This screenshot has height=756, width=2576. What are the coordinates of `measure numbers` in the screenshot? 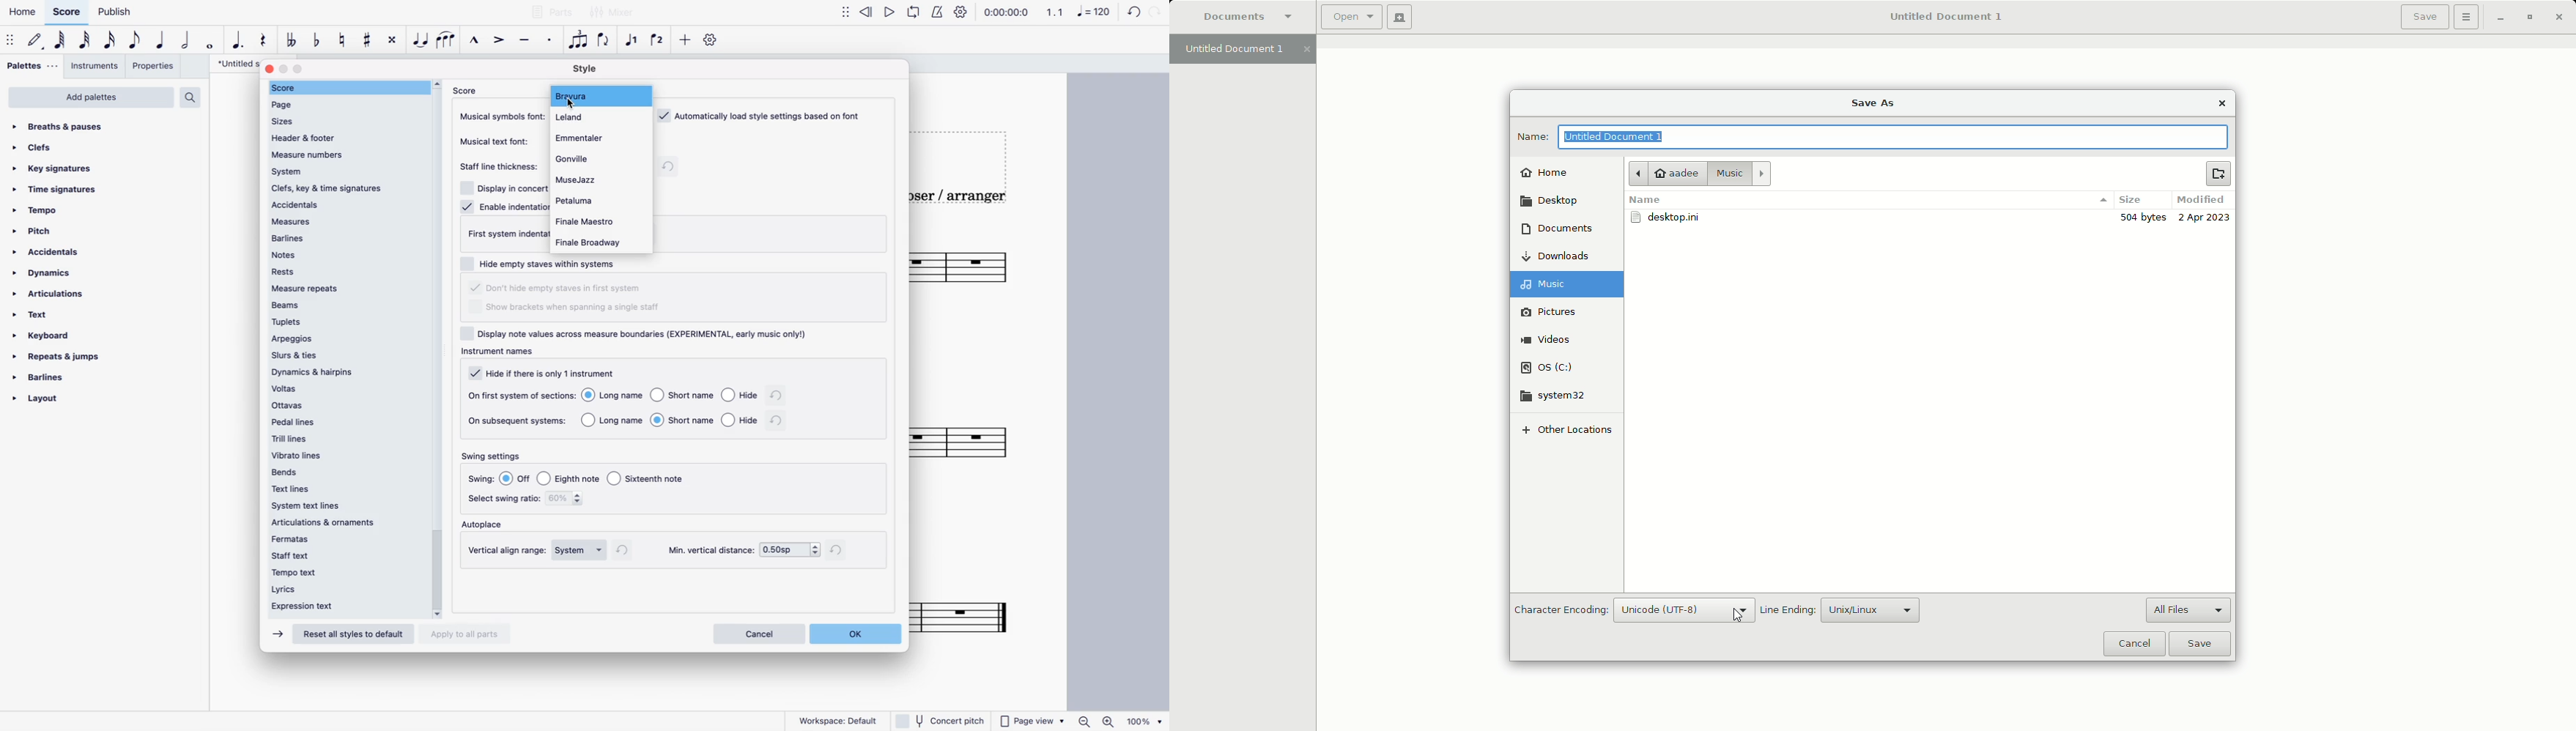 It's located at (345, 154).